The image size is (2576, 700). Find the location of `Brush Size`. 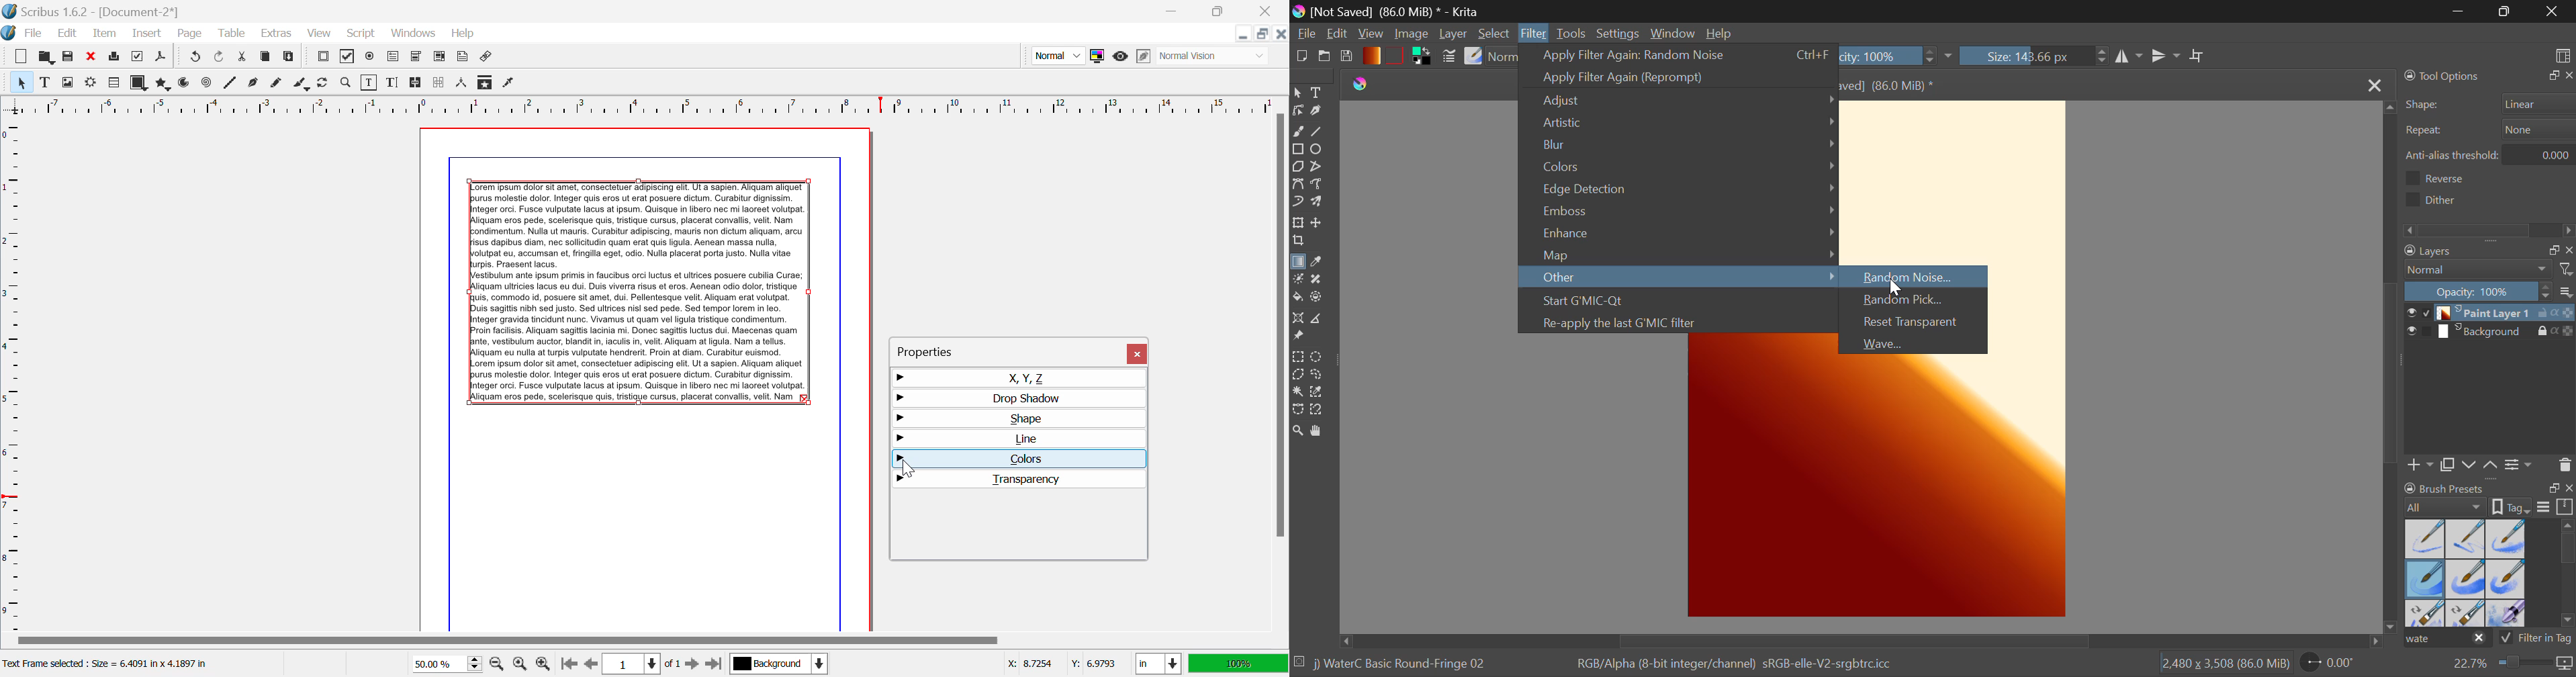

Brush Size is located at coordinates (2037, 57).